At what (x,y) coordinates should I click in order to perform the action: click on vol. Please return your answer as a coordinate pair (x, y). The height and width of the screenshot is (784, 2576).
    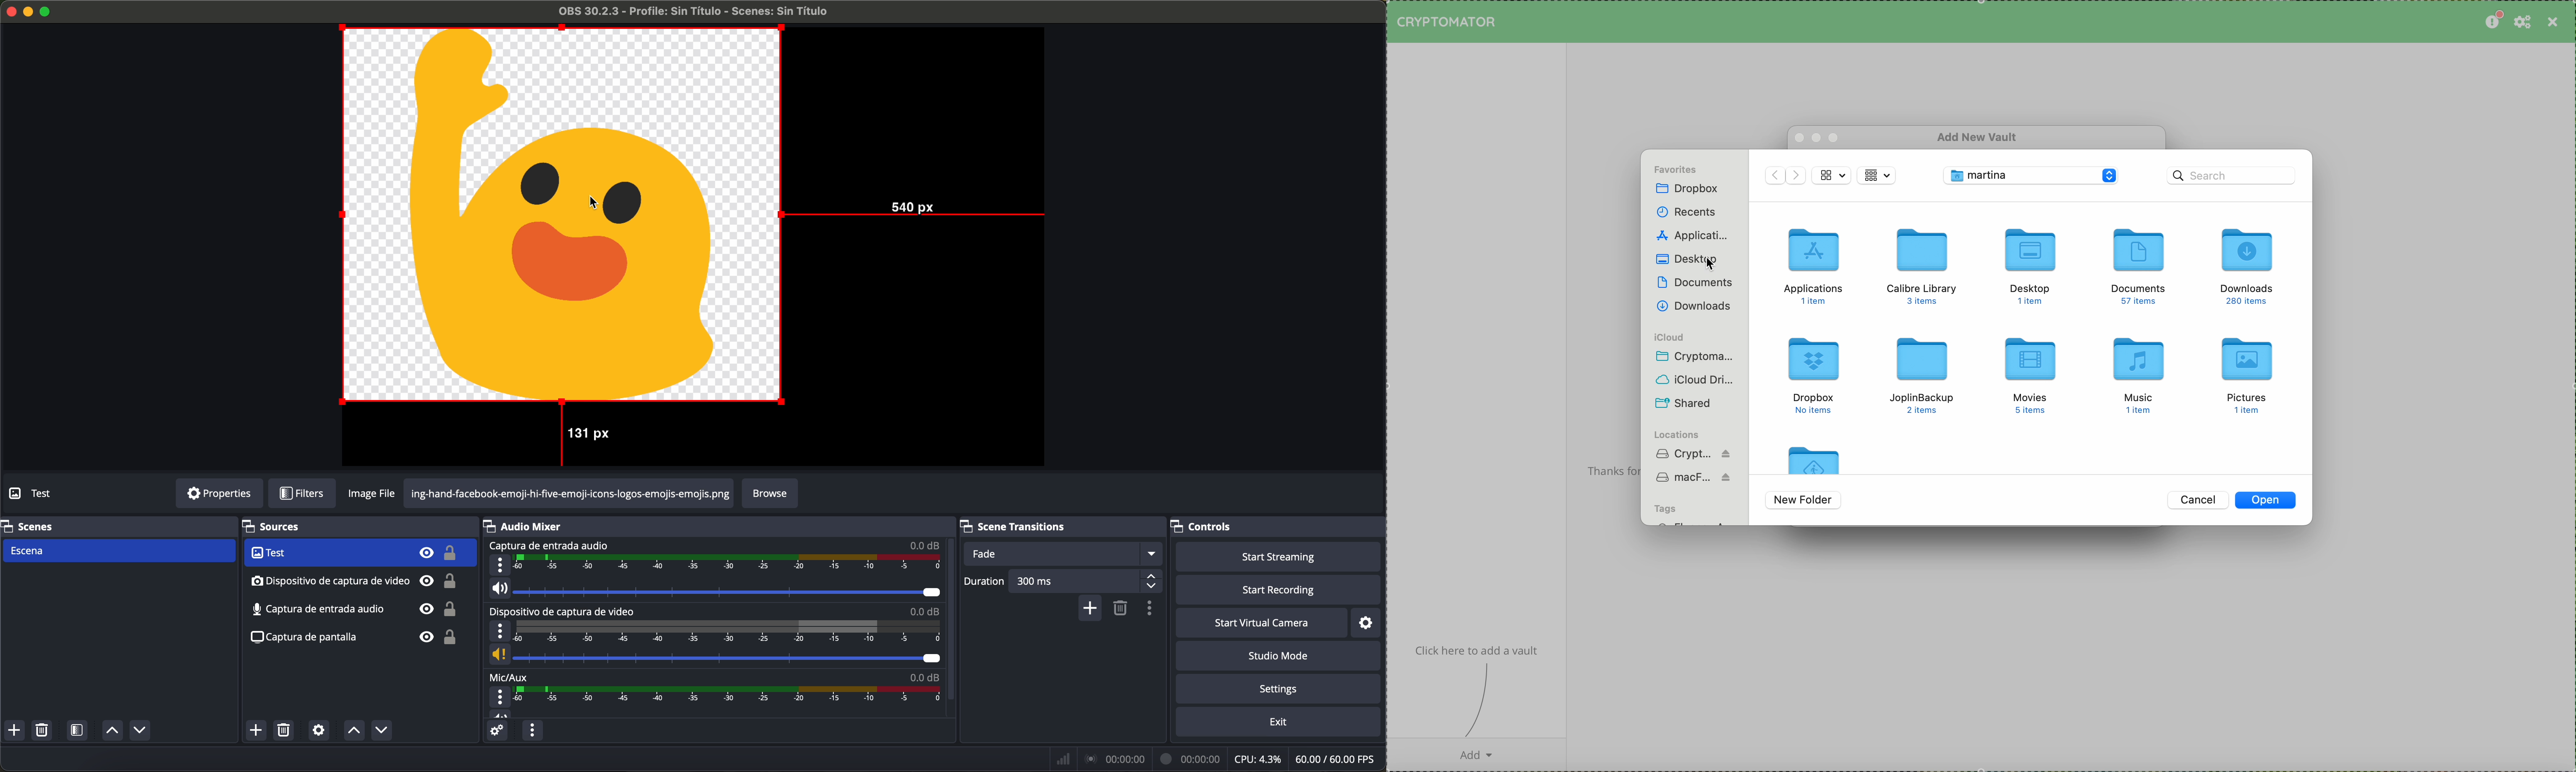
    Looking at the image, I should click on (716, 588).